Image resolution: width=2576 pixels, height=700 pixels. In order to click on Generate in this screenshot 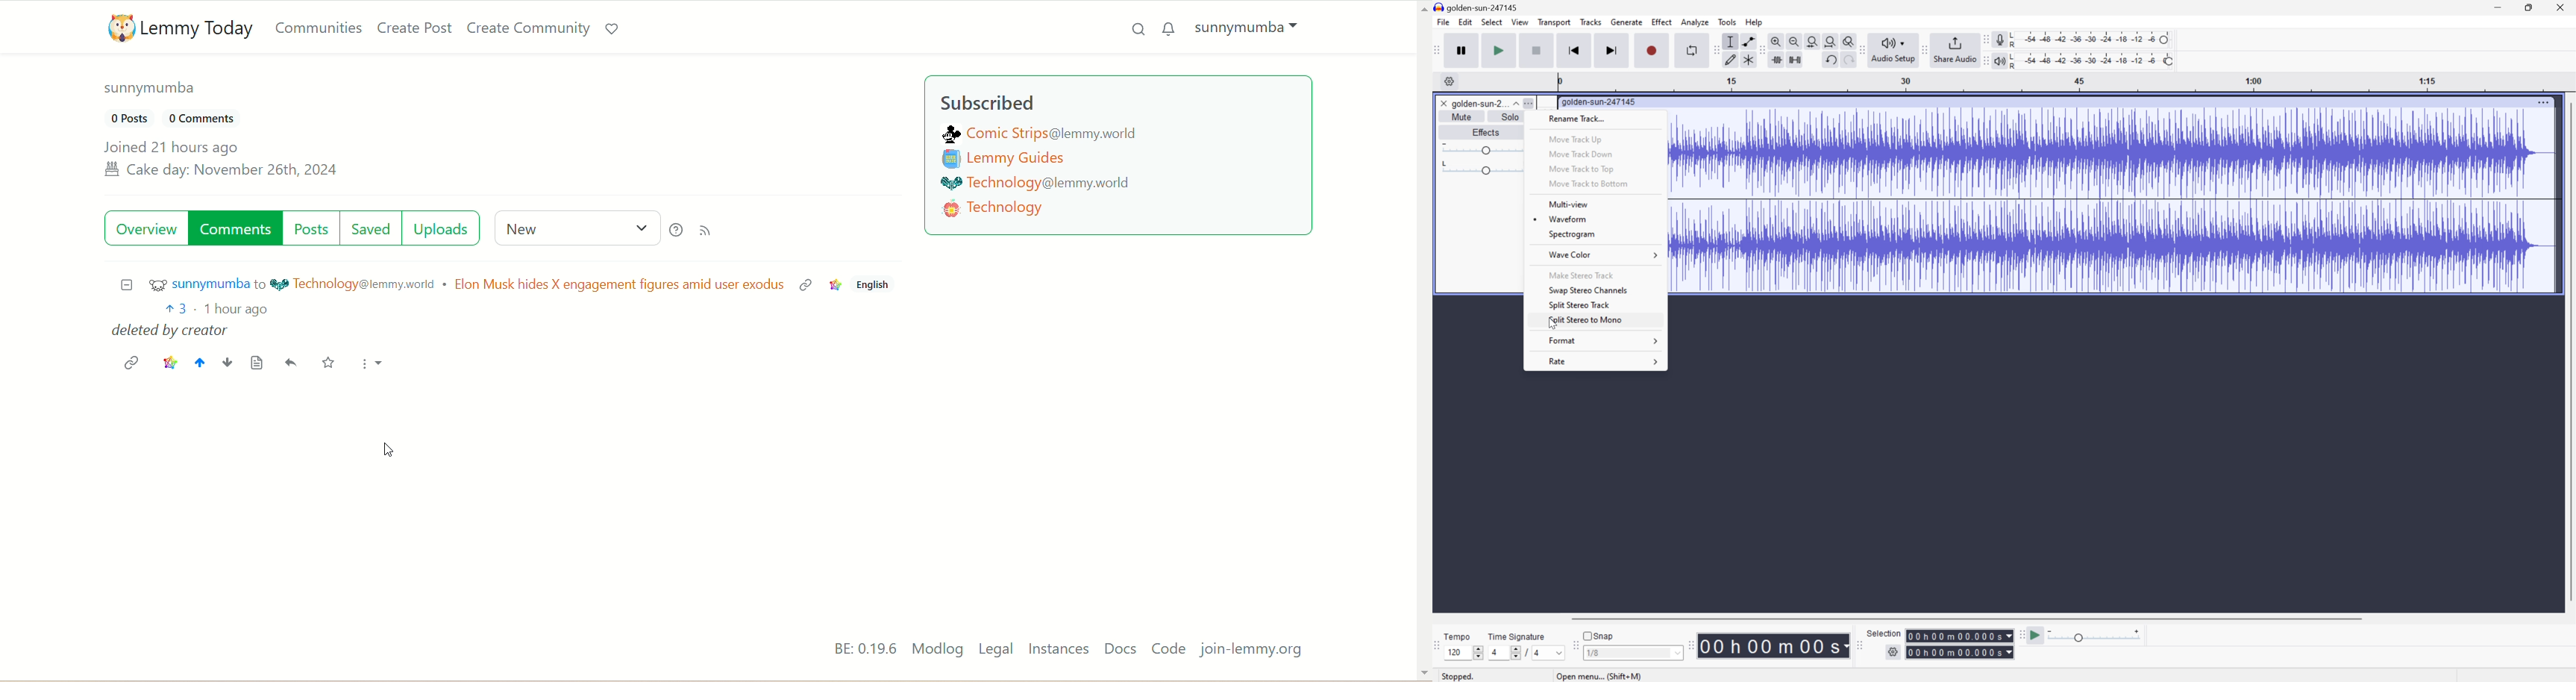, I will do `click(1628, 22)`.